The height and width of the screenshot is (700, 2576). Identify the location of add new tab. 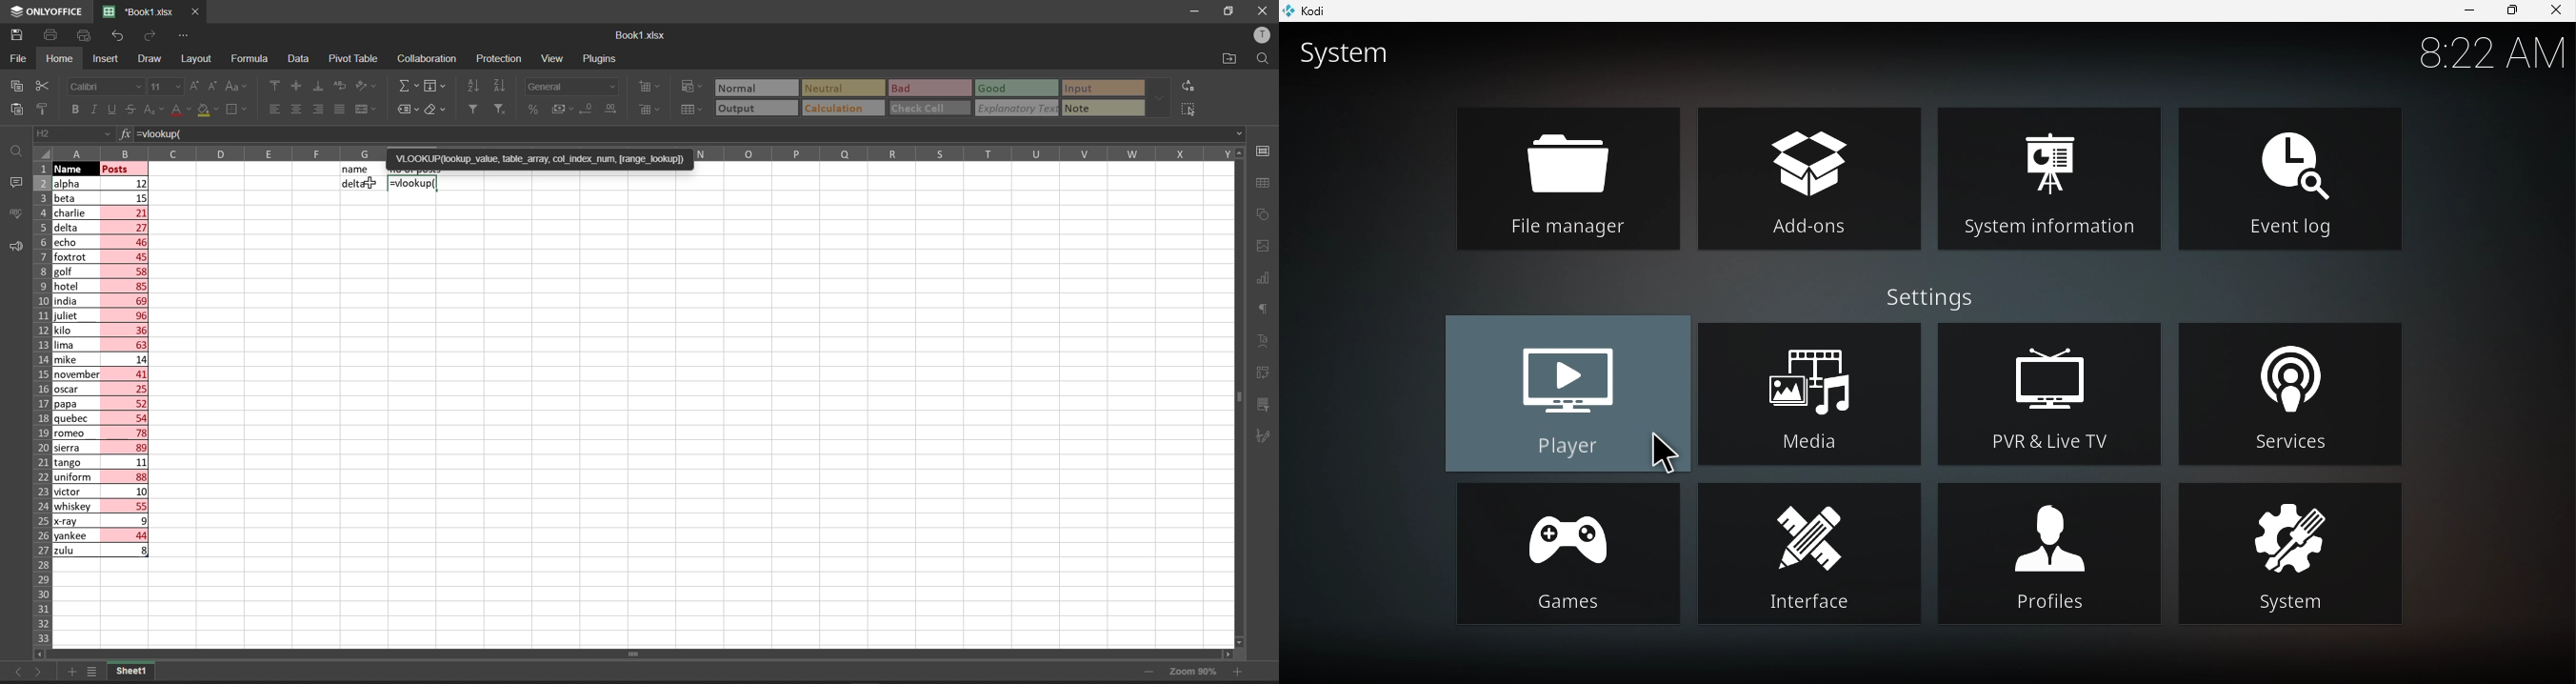
(74, 670).